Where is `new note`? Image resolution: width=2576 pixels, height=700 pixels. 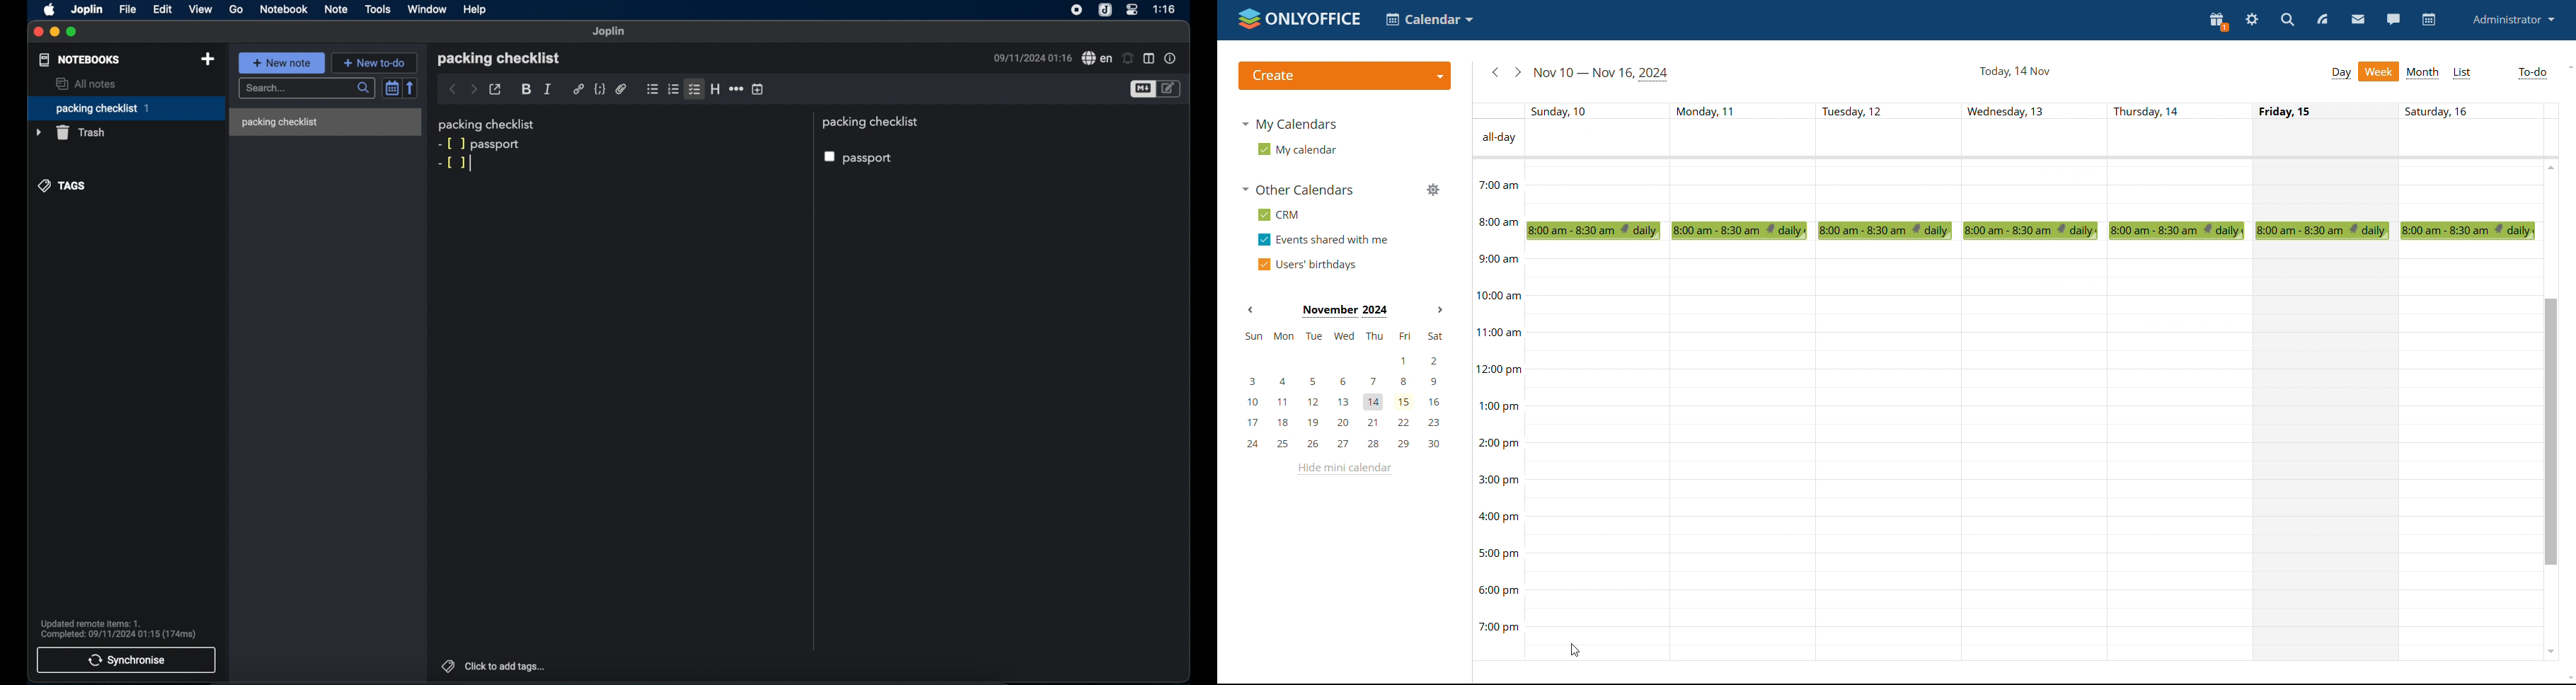 new note is located at coordinates (282, 63).